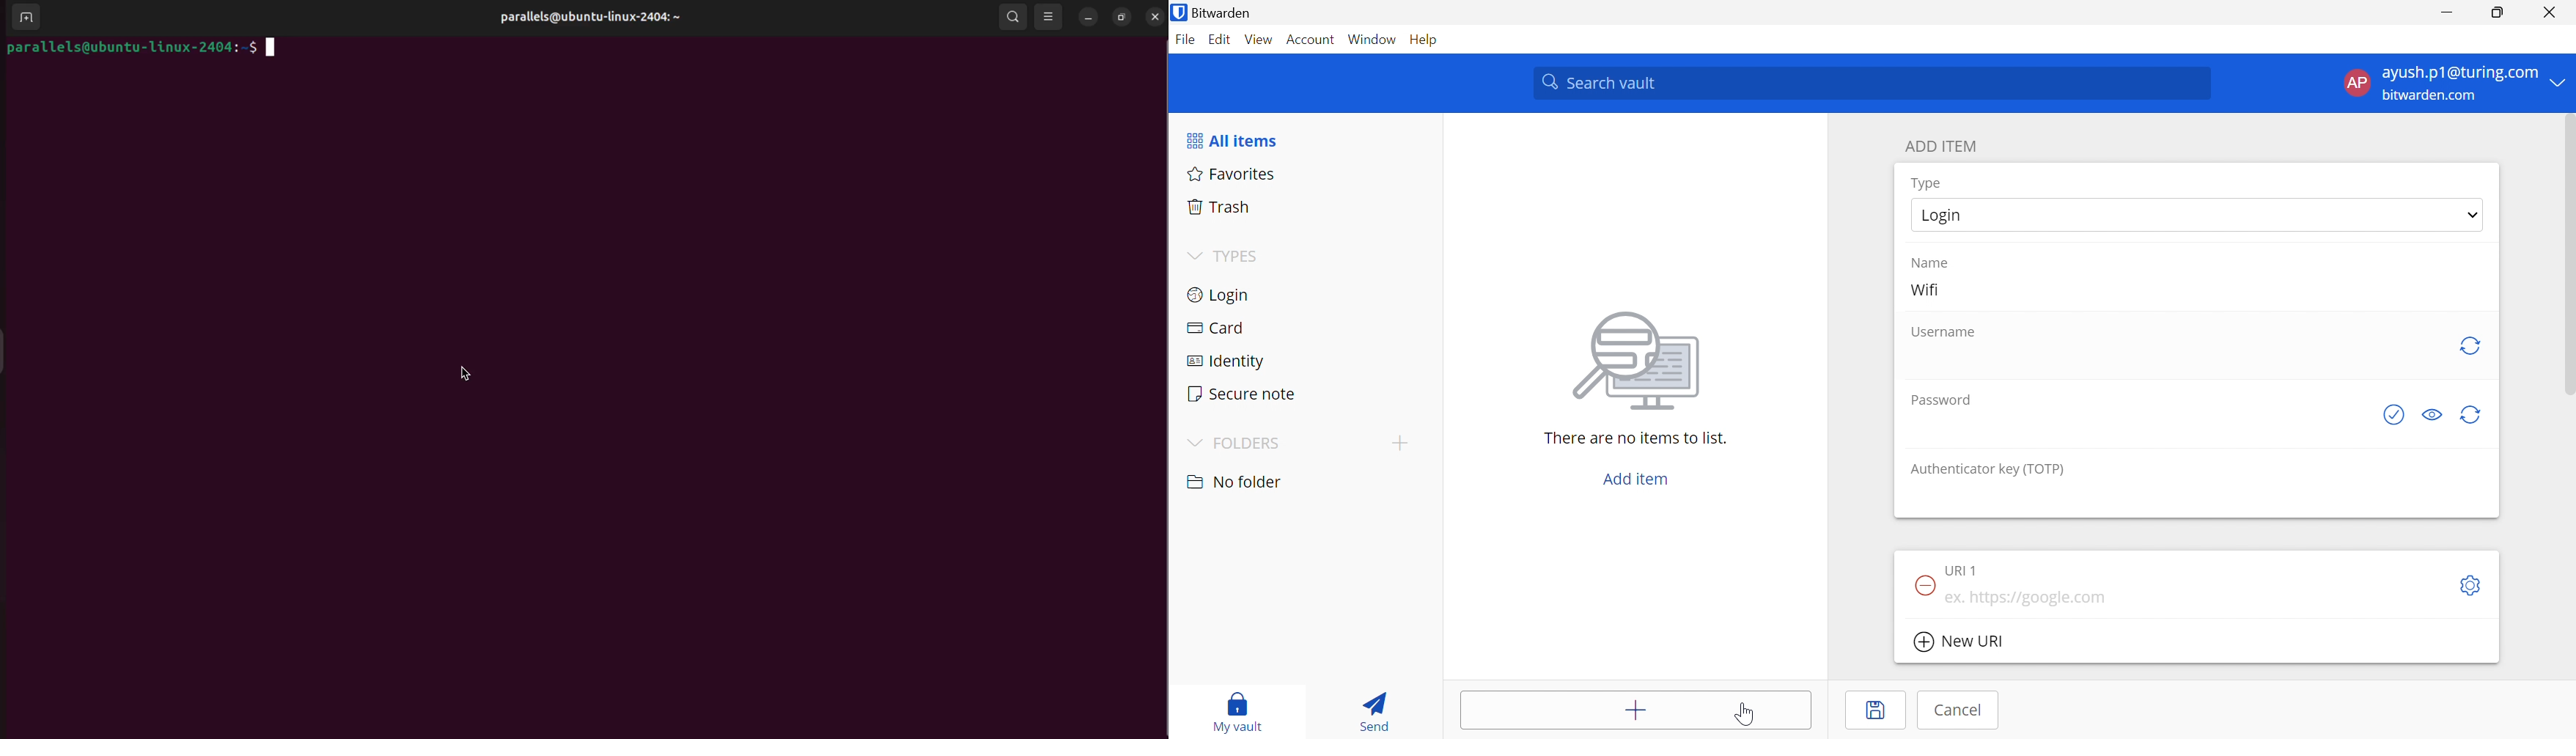 This screenshot has width=2576, height=756. What do you see at coordinates (1193, 257) in the screenshot?
I see `Drop Down` at bounding box center [1193, 257].